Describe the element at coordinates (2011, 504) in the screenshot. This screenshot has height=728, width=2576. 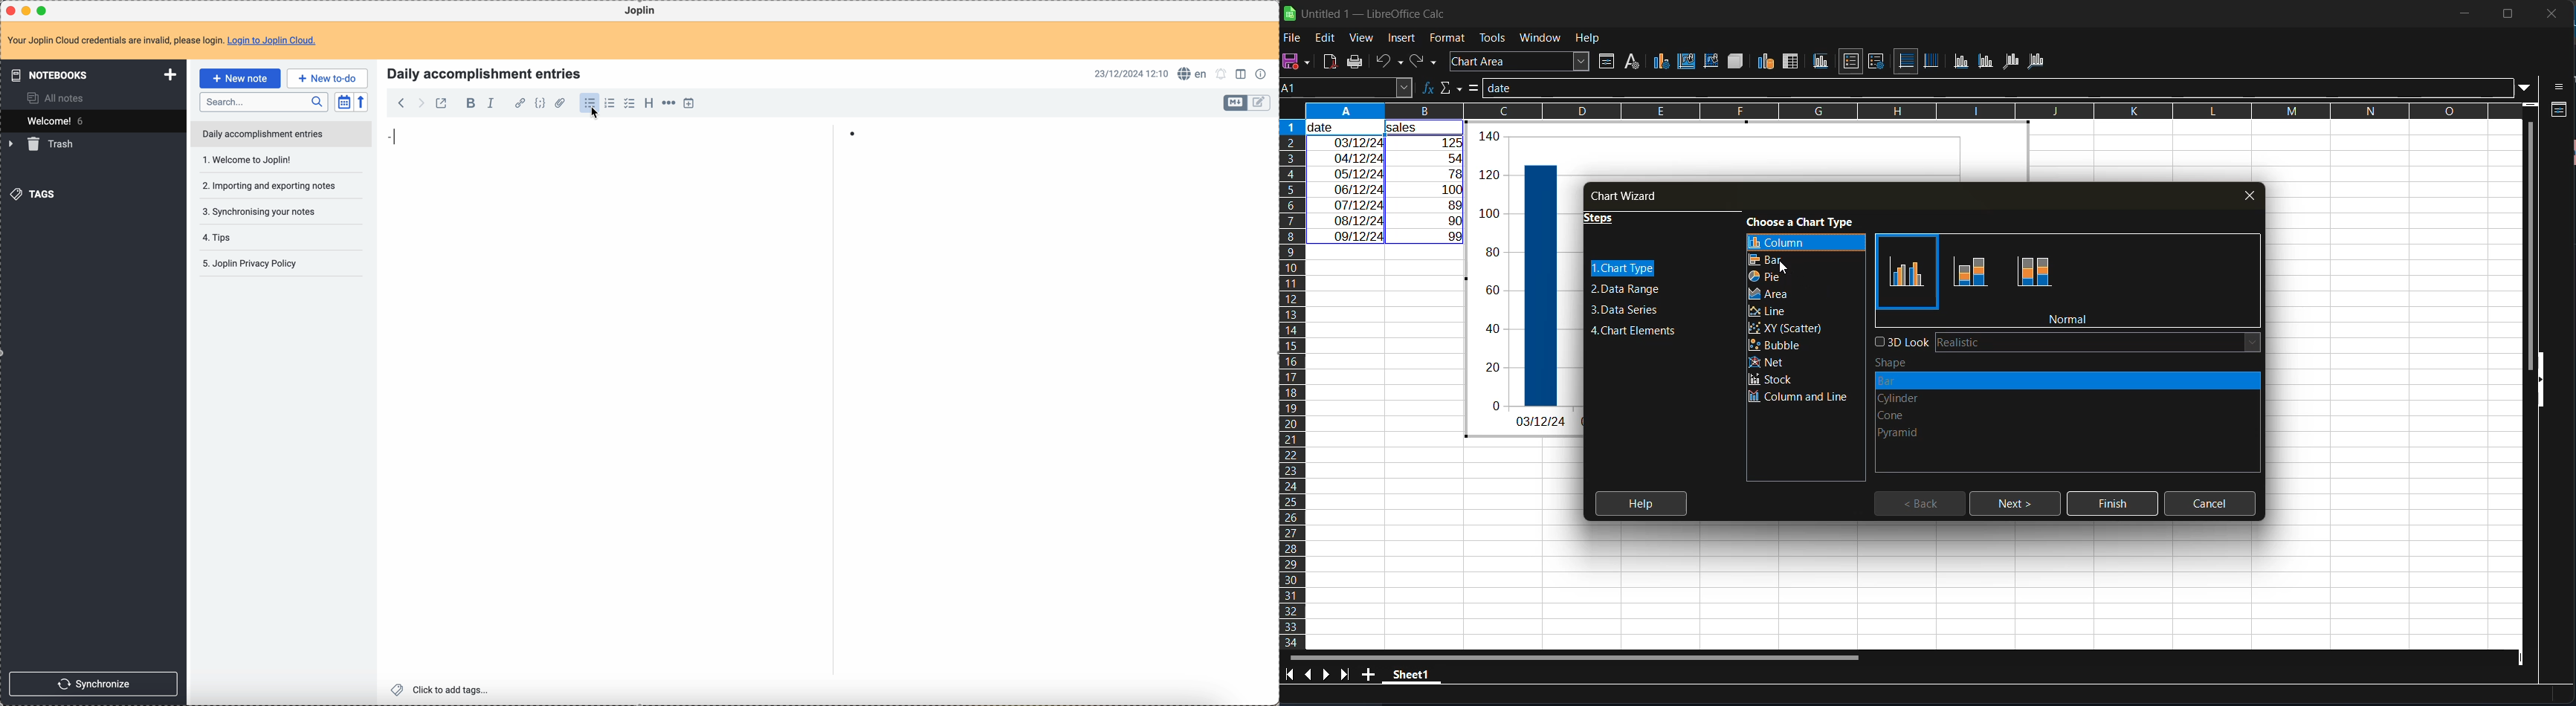
I see `next` at that location.